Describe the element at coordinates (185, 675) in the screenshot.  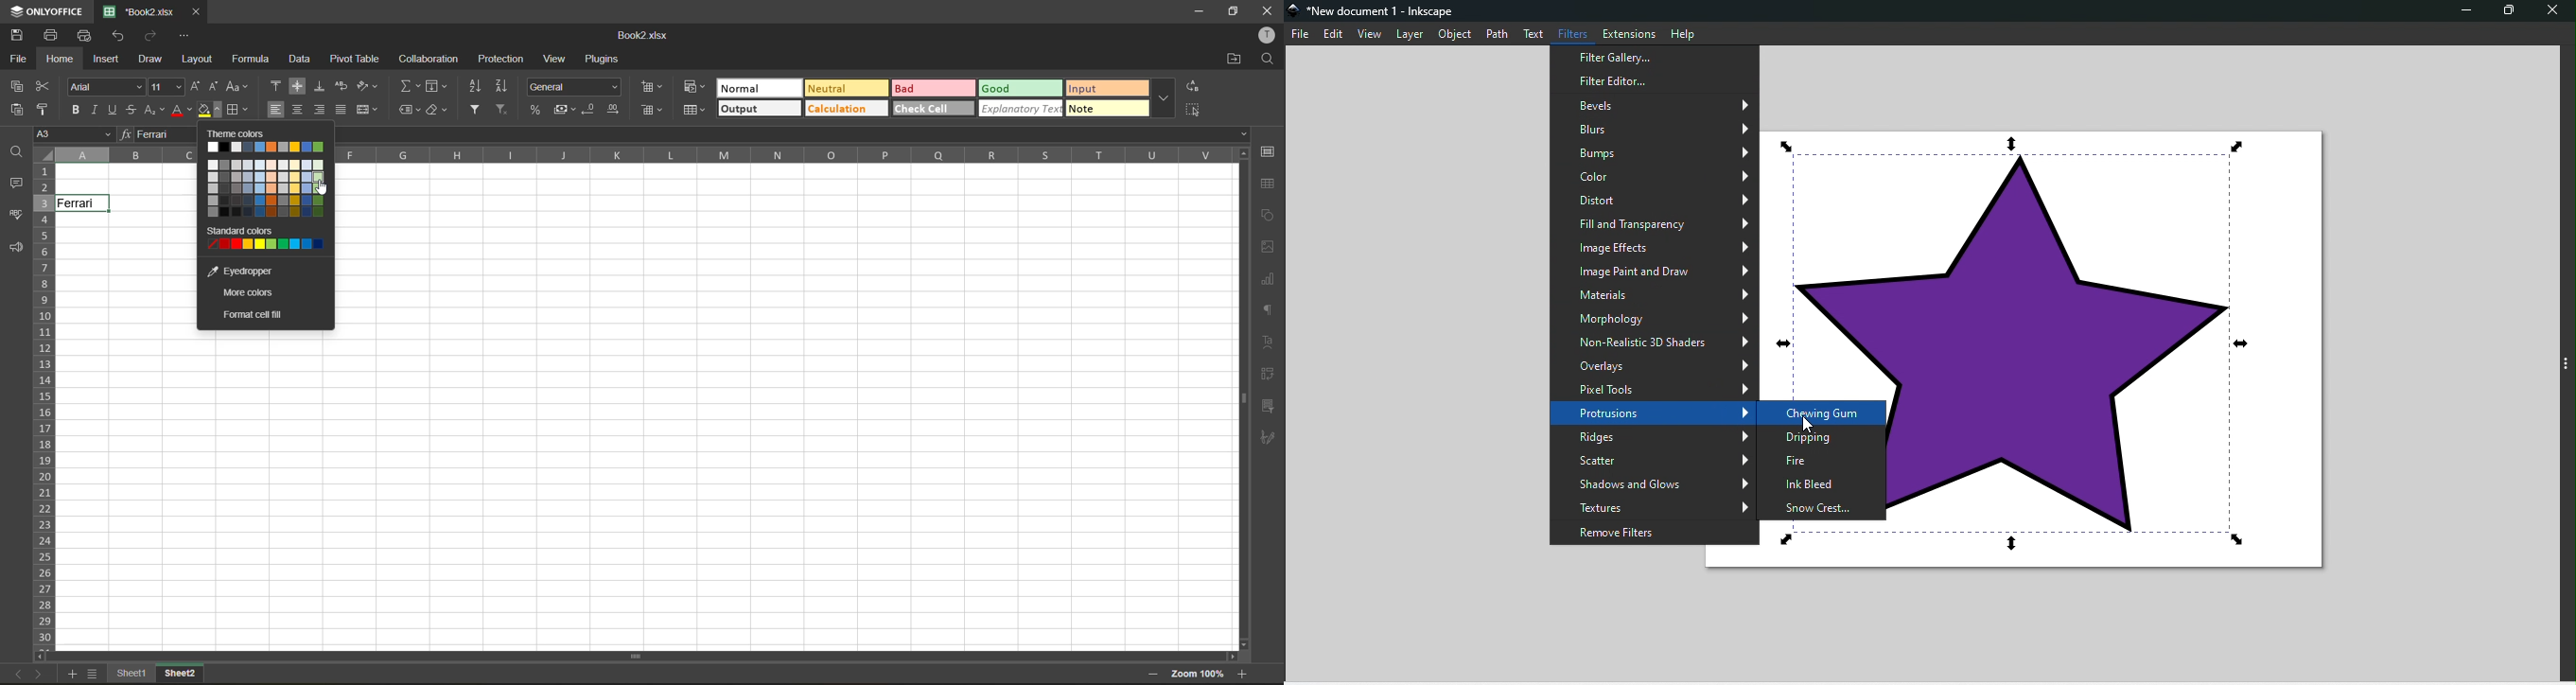
I see `sheet 2` at that location.